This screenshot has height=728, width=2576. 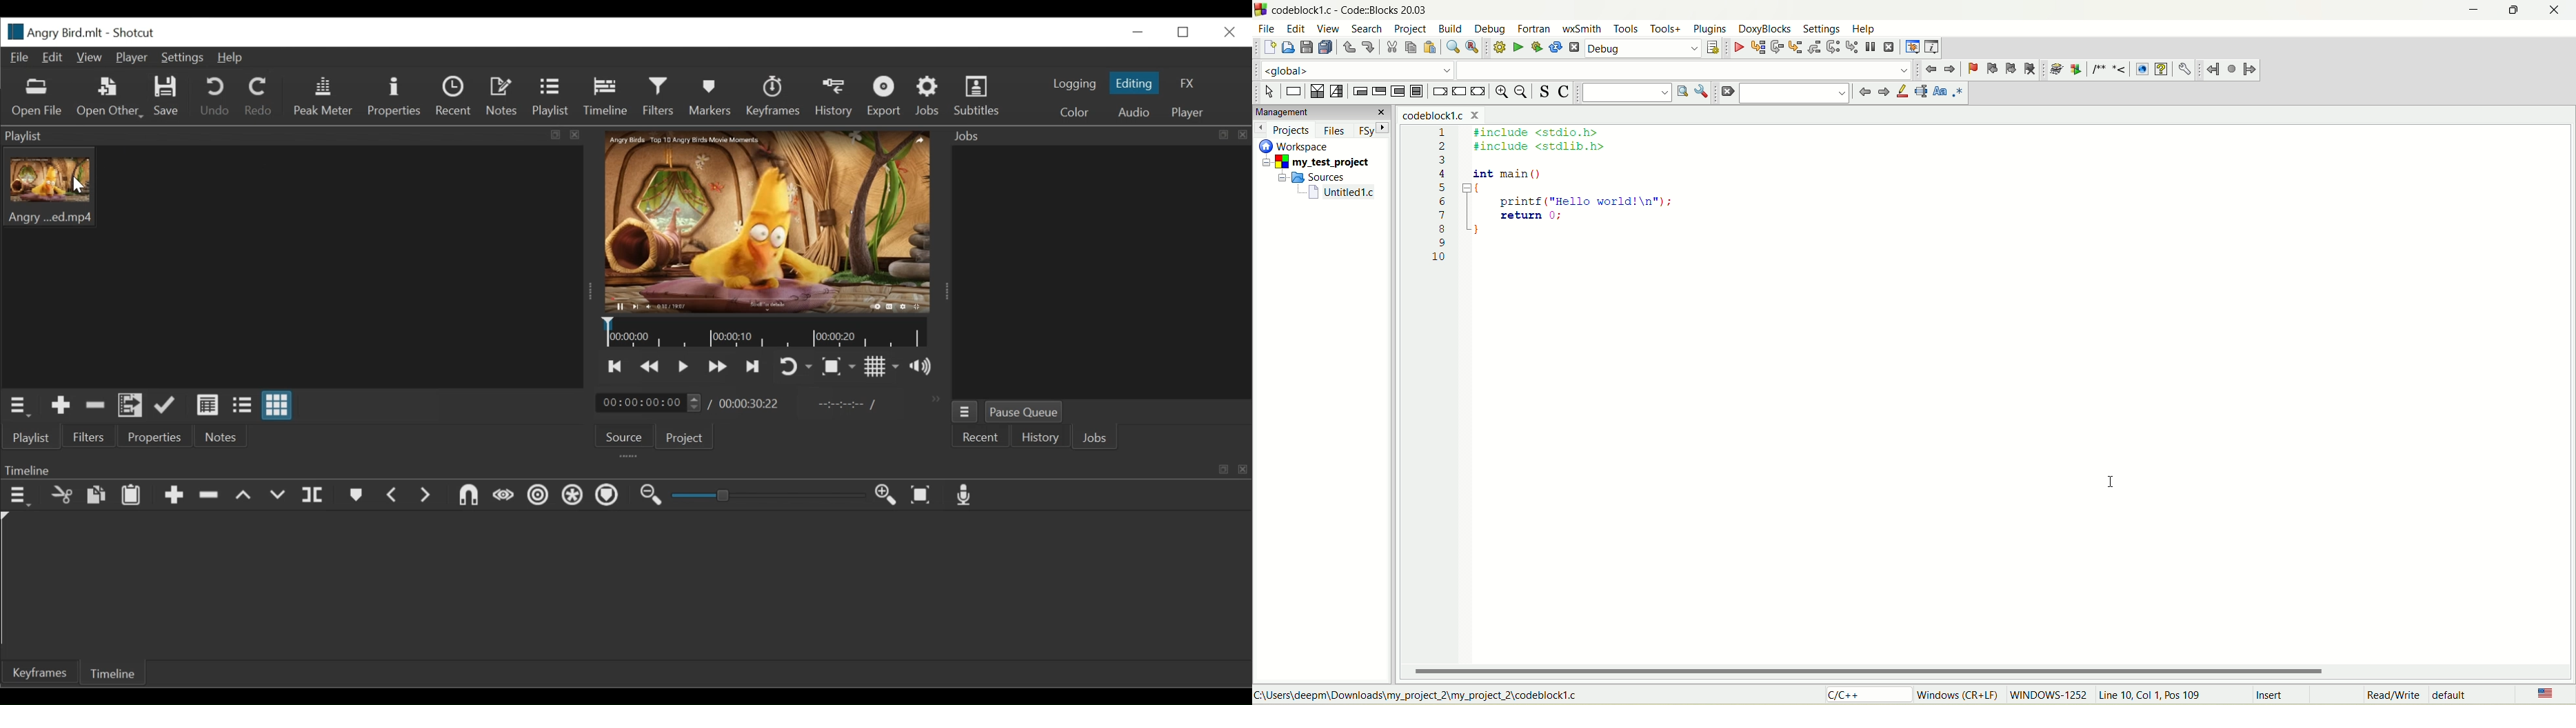 I want to click on match case, so click(x=1941, y=91).